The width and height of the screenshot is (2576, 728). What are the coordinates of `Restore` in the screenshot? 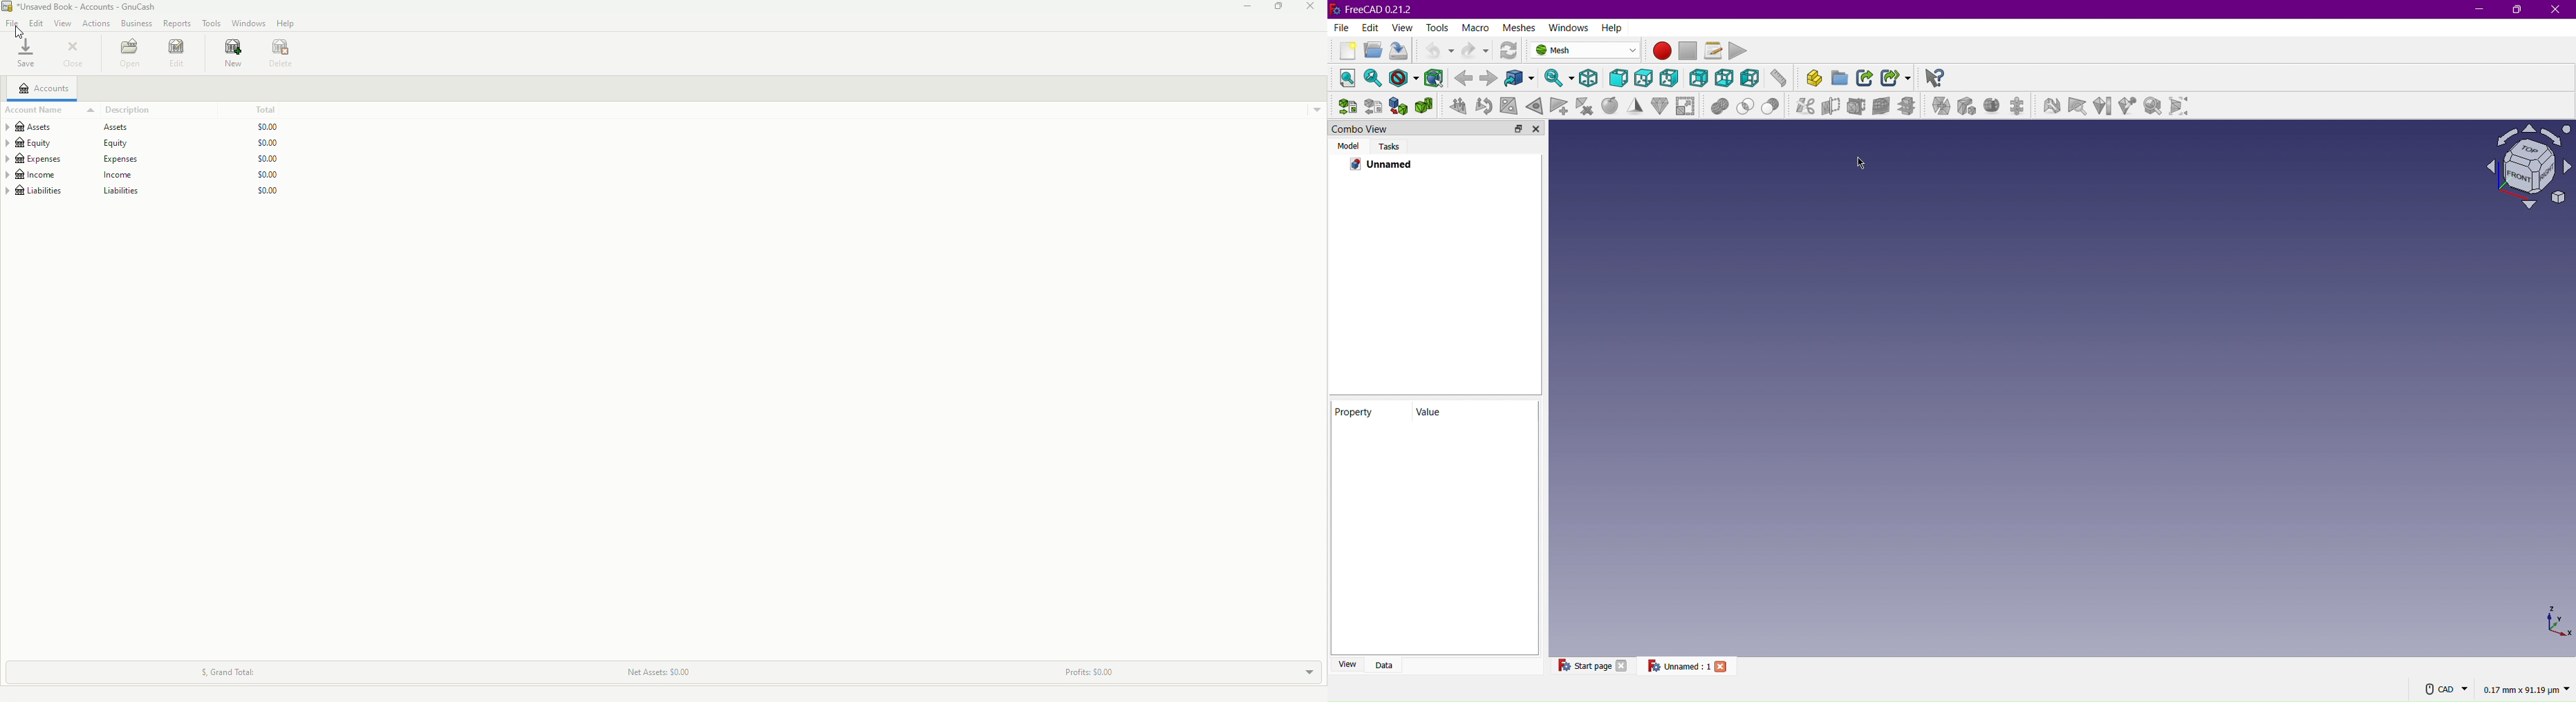 It's located at (1278, 7).